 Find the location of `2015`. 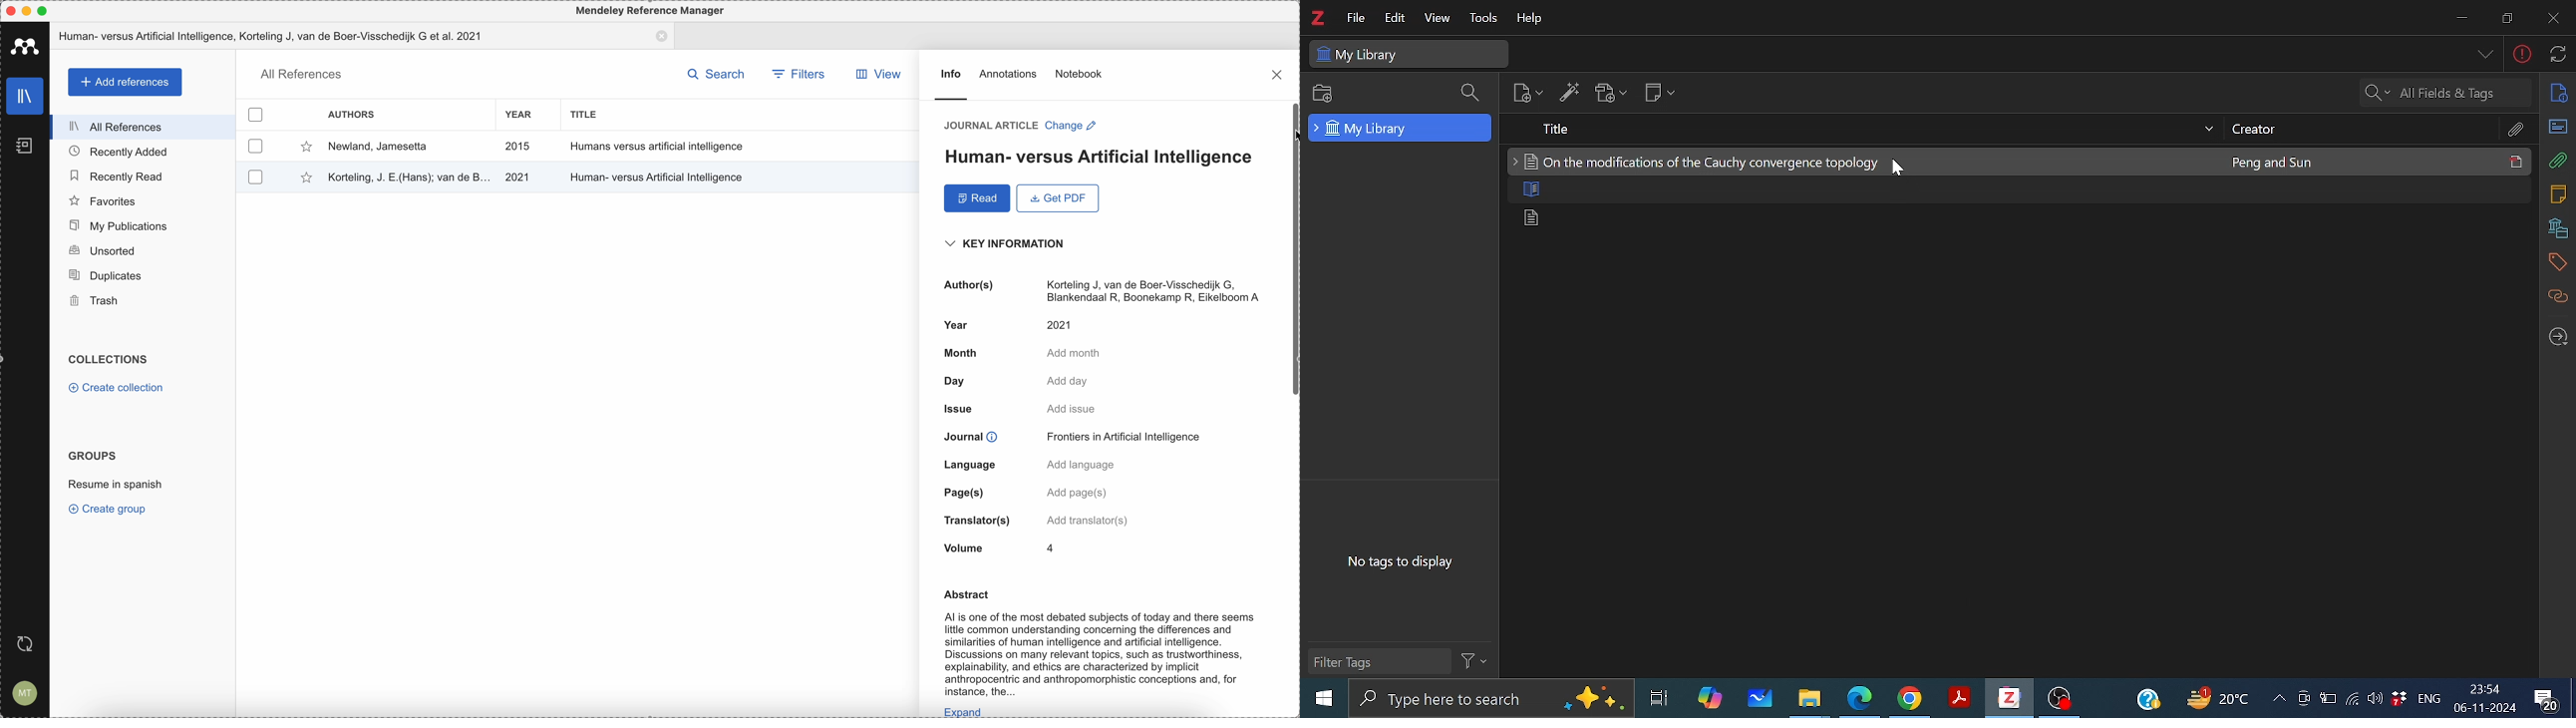

2015 is located at coordinates (519, 146).